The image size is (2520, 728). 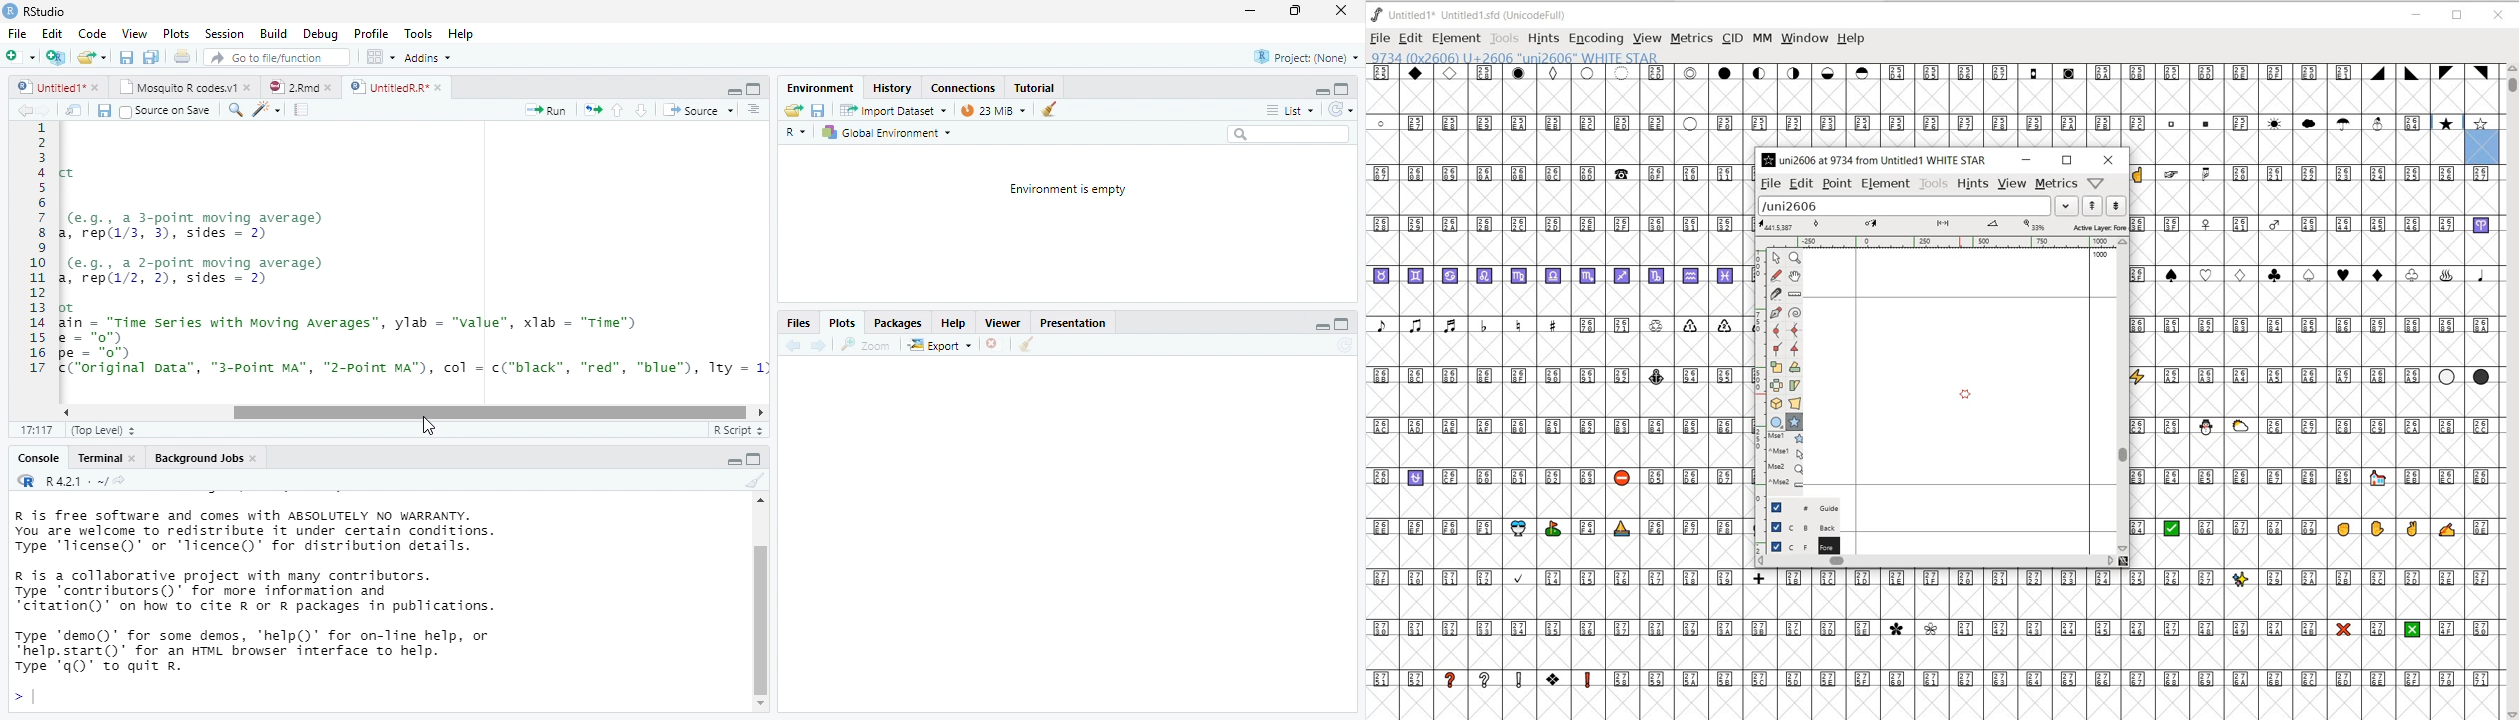 I want to click on next, so click(x=819, y=345).